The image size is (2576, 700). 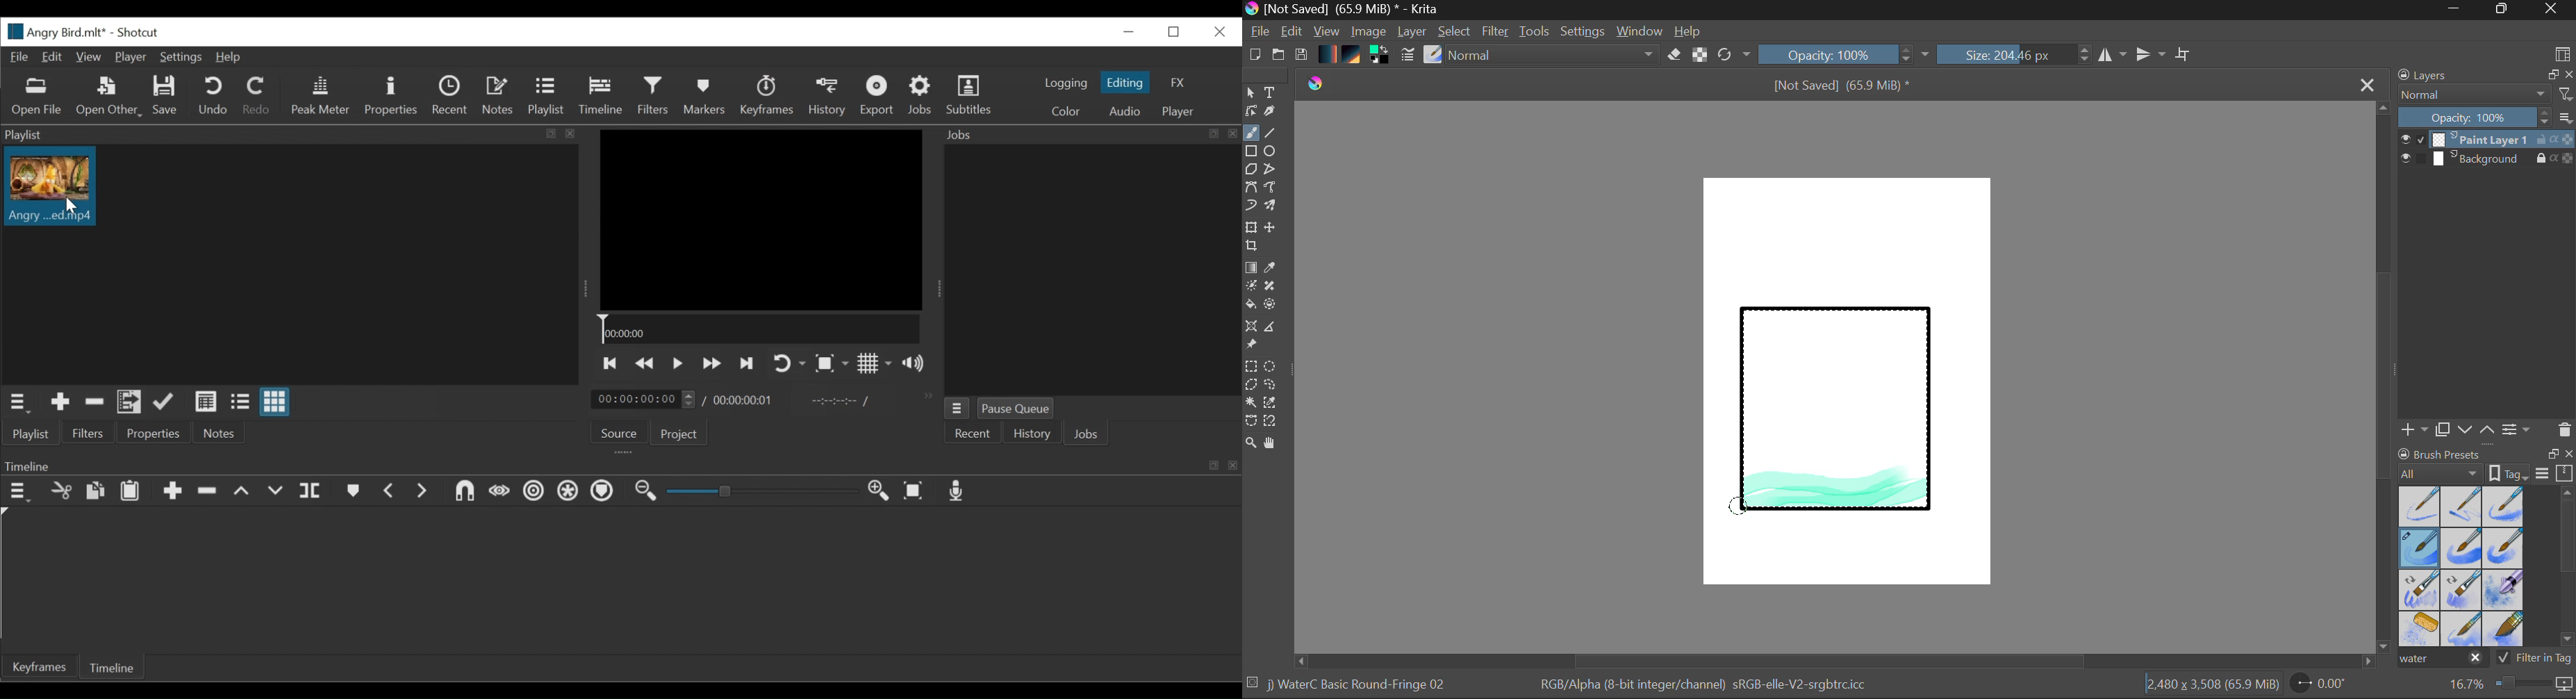 I want to click on Fill Gradient, so click(x=1251, y=267).